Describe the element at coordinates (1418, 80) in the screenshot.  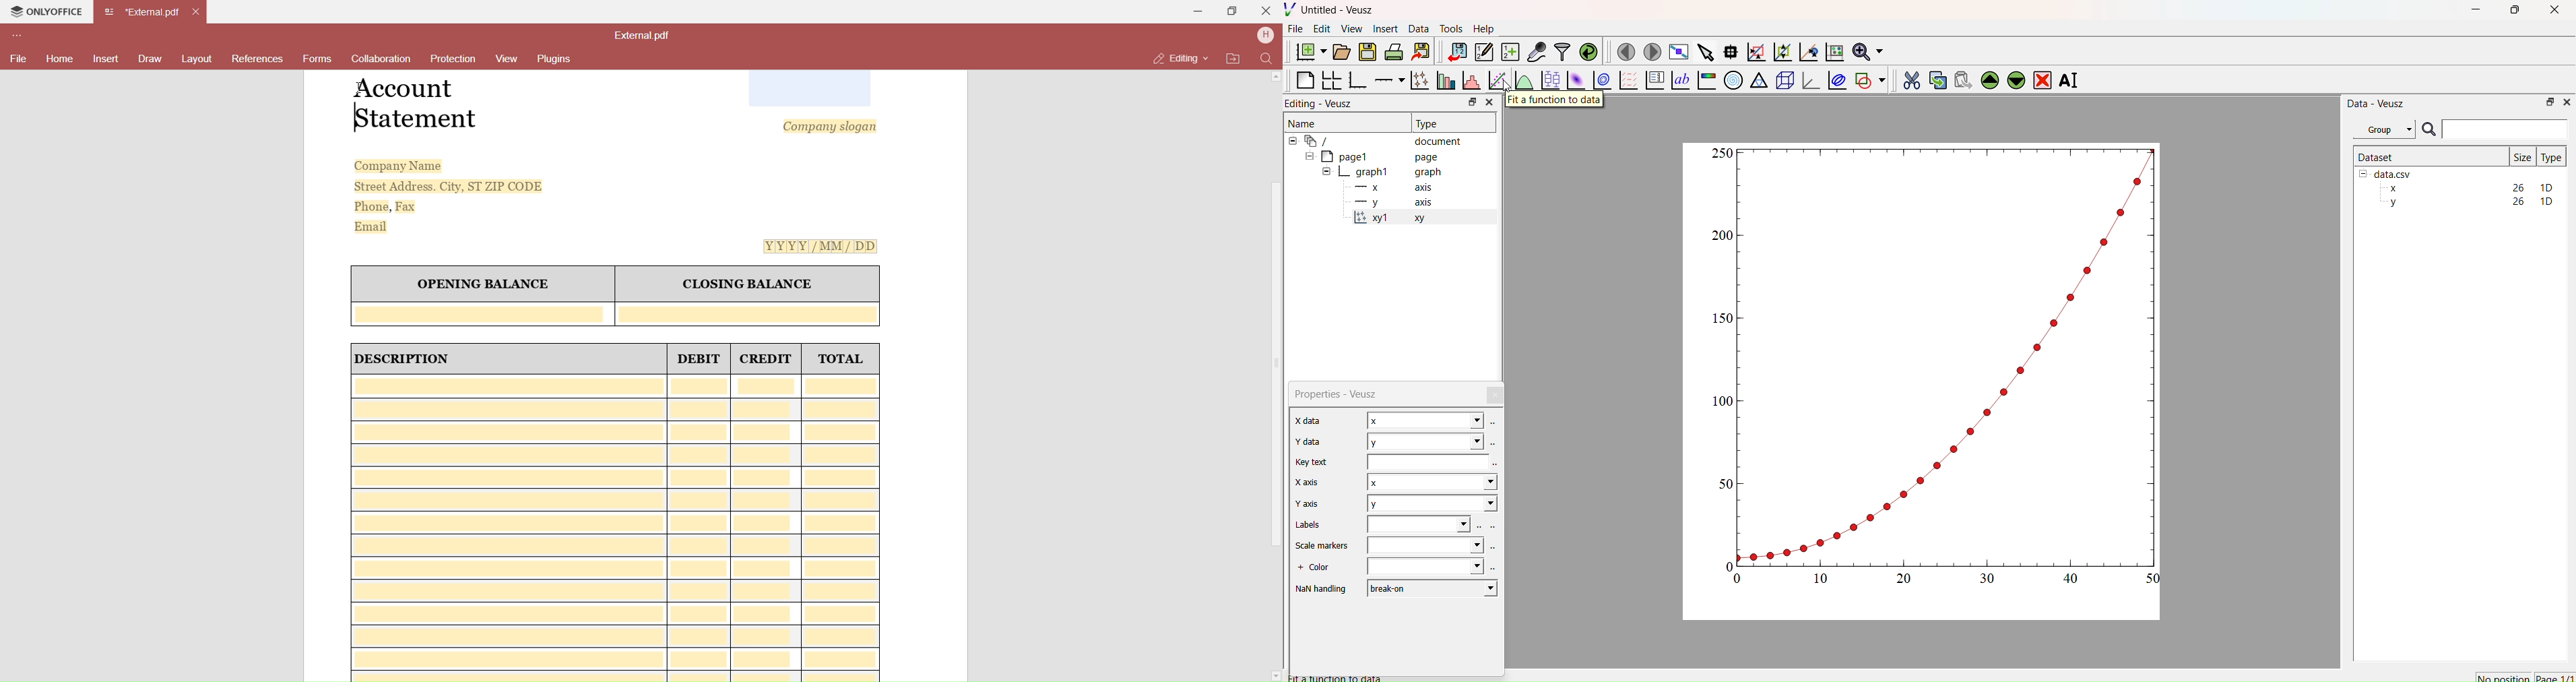
I see `Plot points with lines and errorbars` at that location.